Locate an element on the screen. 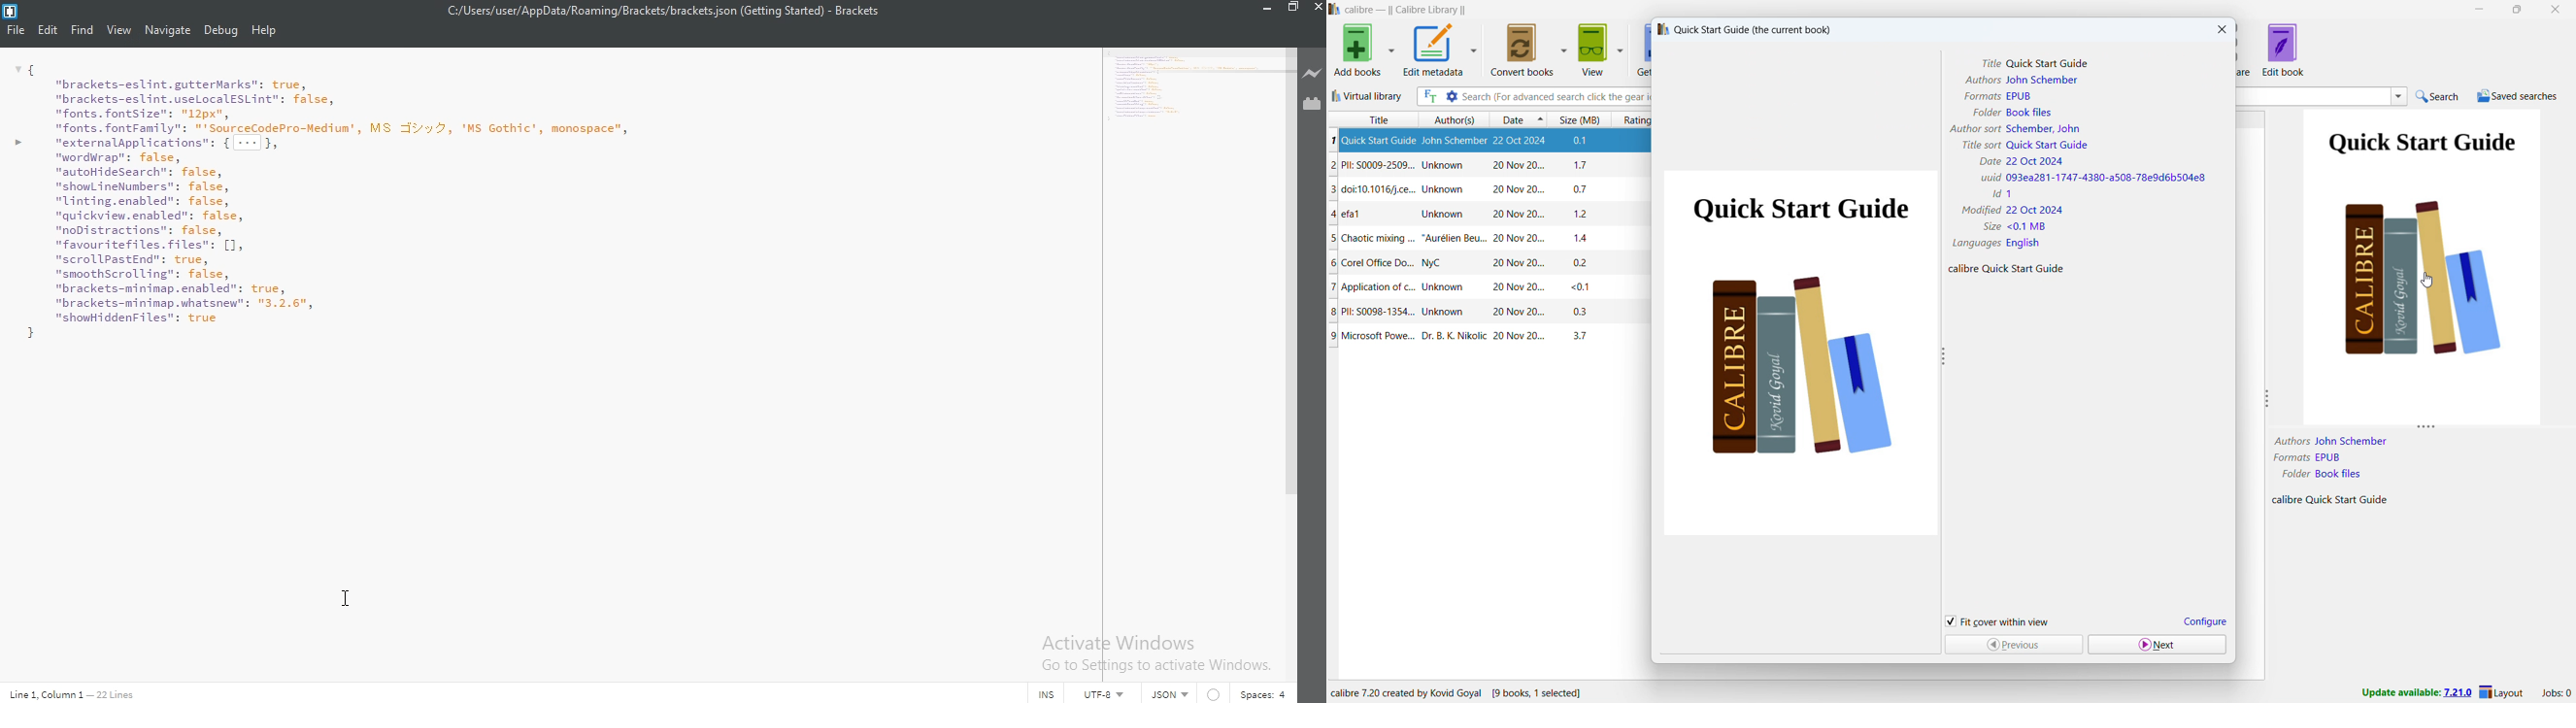 The width and height of the screenshot is (2576, 728). 20 Nov 20.. is located at coordinates (1518, 337).